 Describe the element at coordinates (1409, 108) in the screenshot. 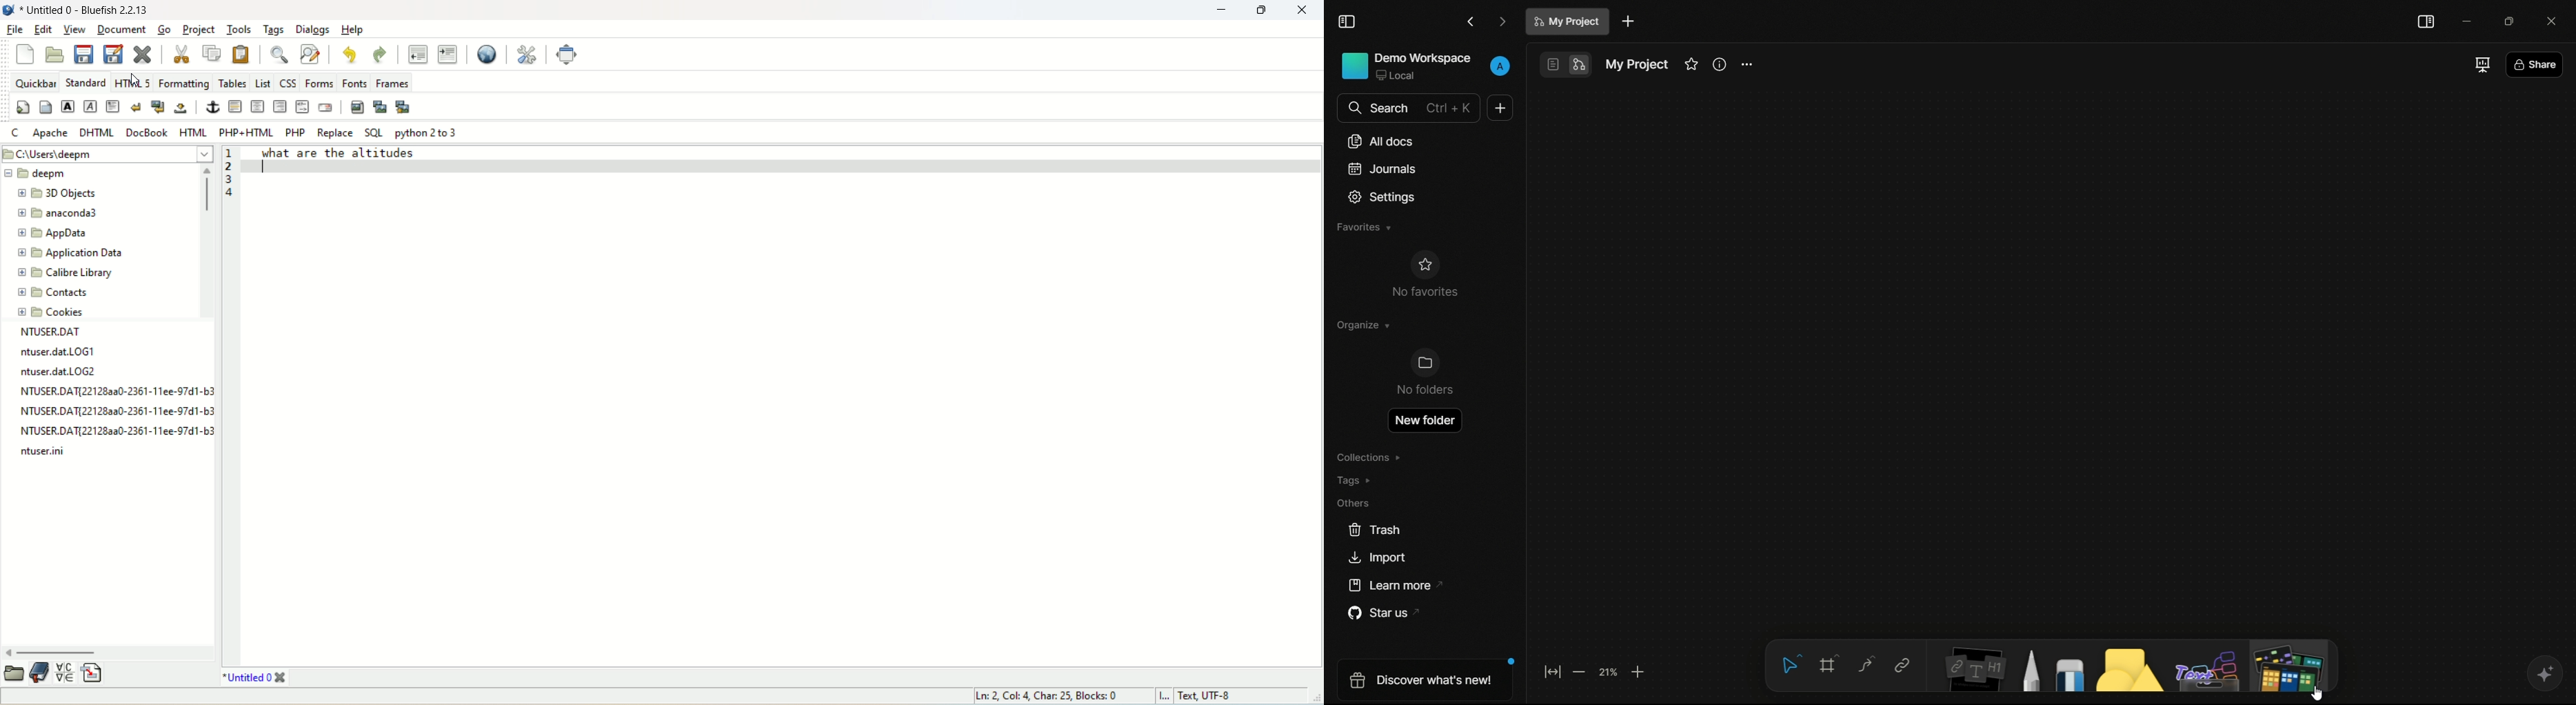

I see `search bar` at that location.